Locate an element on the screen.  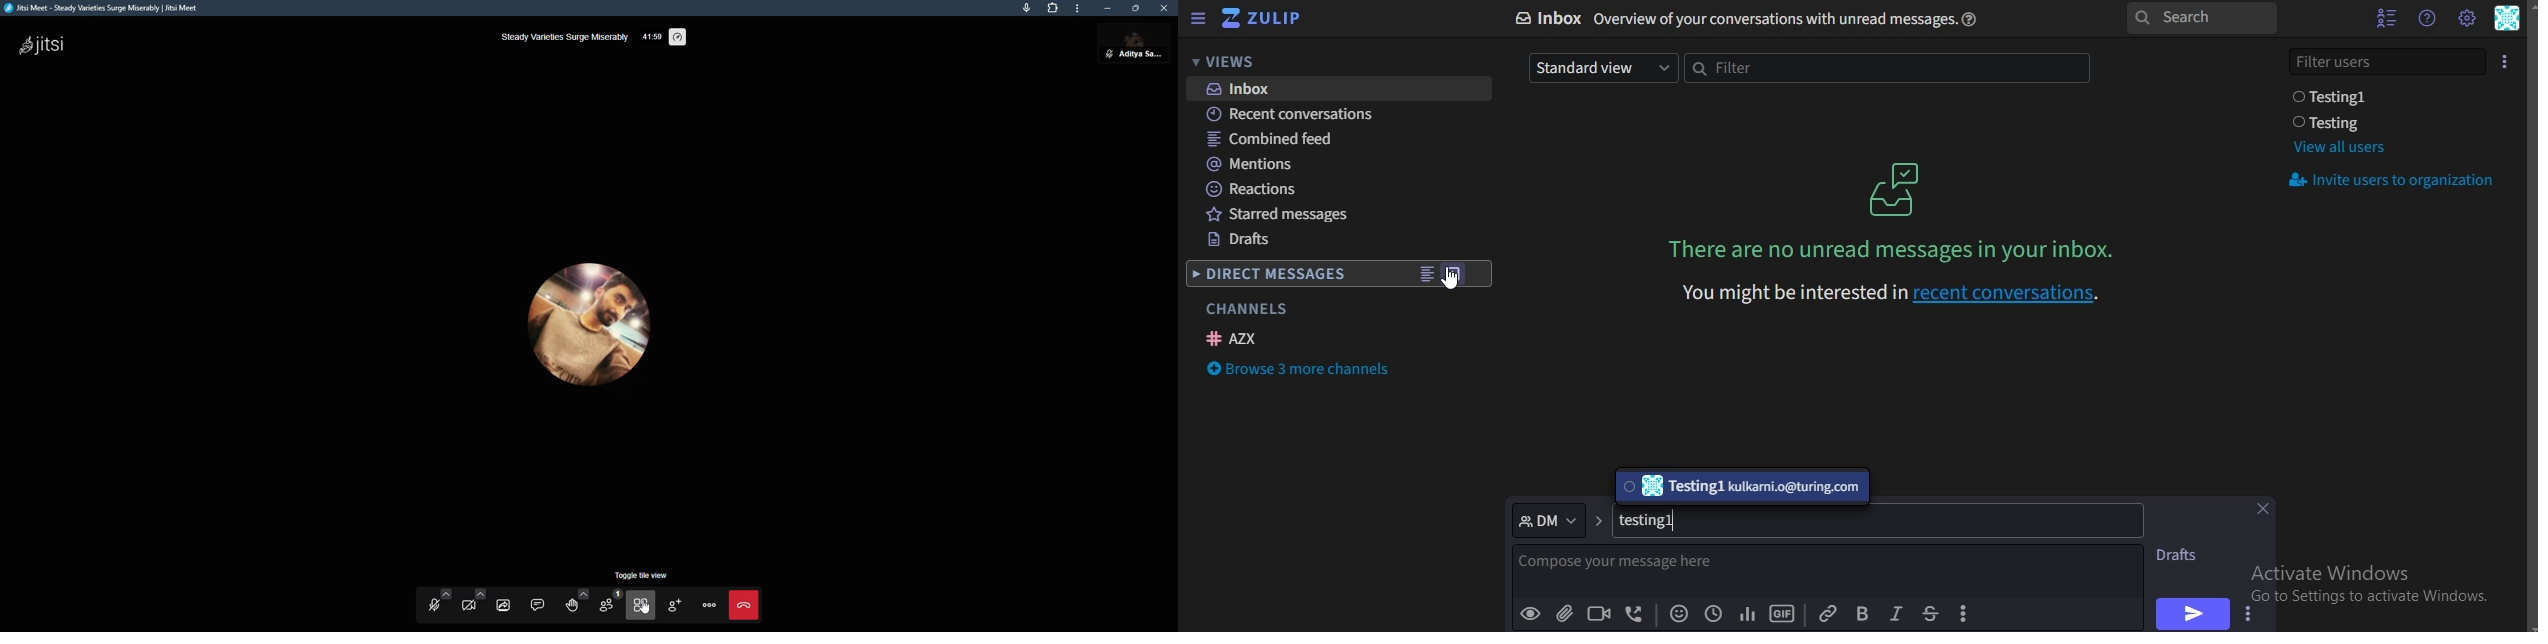
main menu is located at coordinates (2466, 18).